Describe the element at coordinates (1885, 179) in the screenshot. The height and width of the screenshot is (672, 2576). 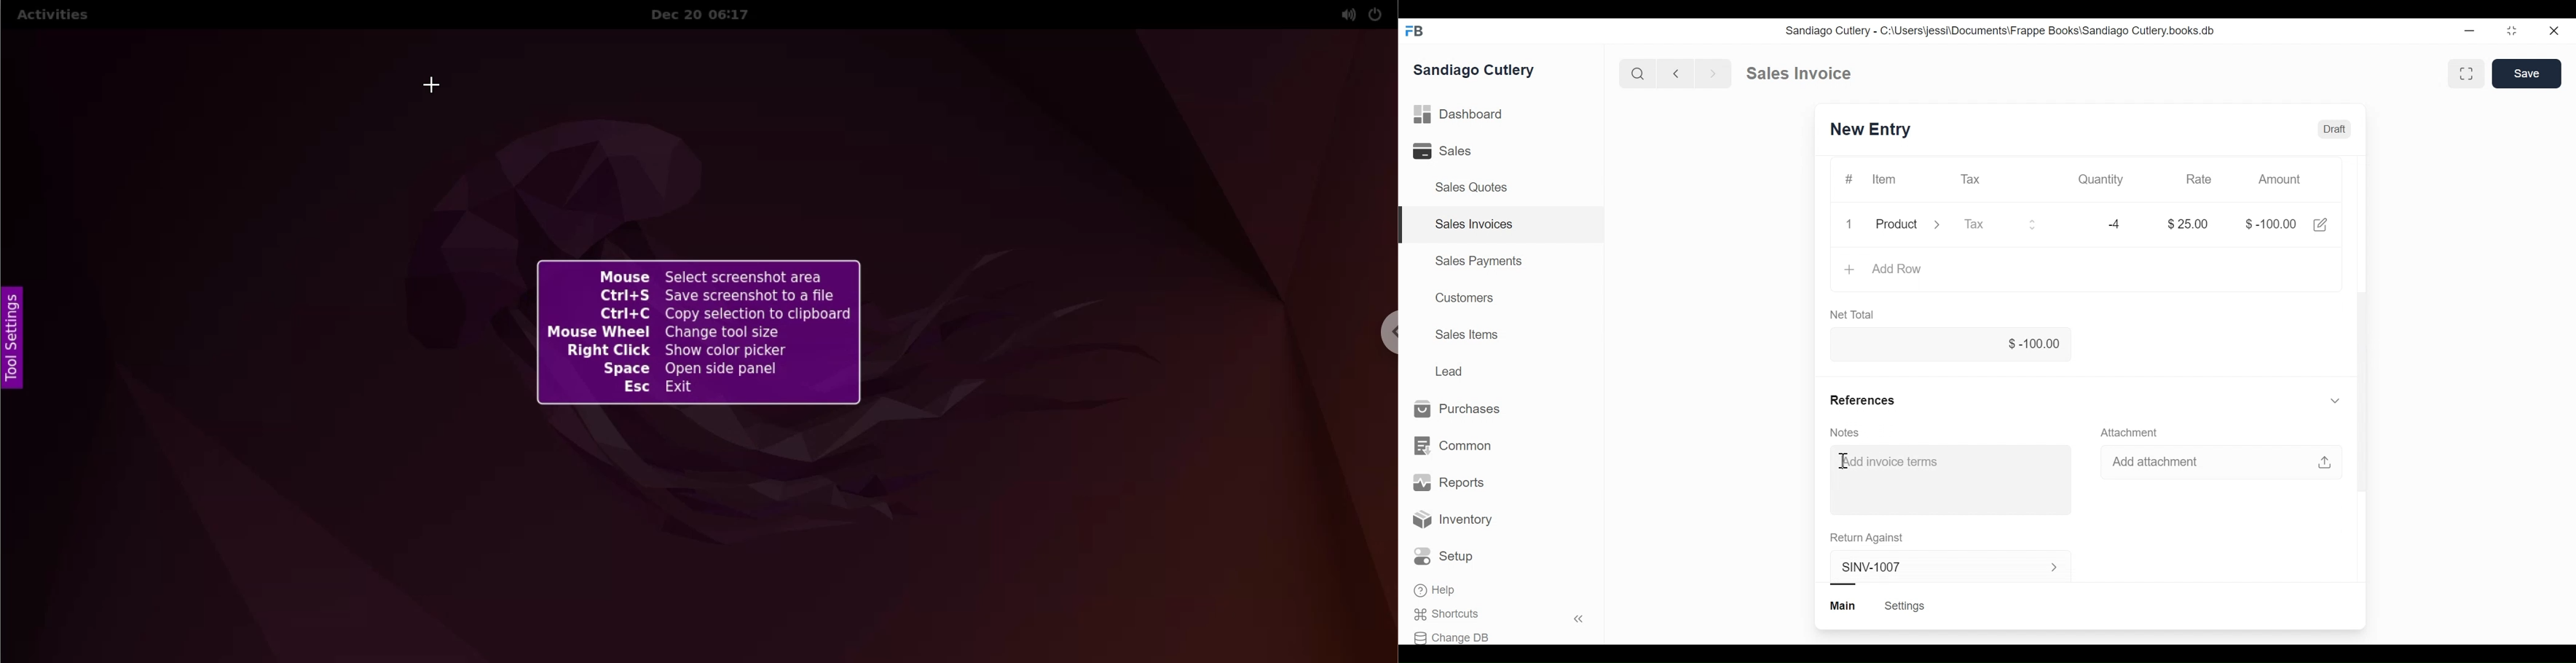
I see `Item` at that location.